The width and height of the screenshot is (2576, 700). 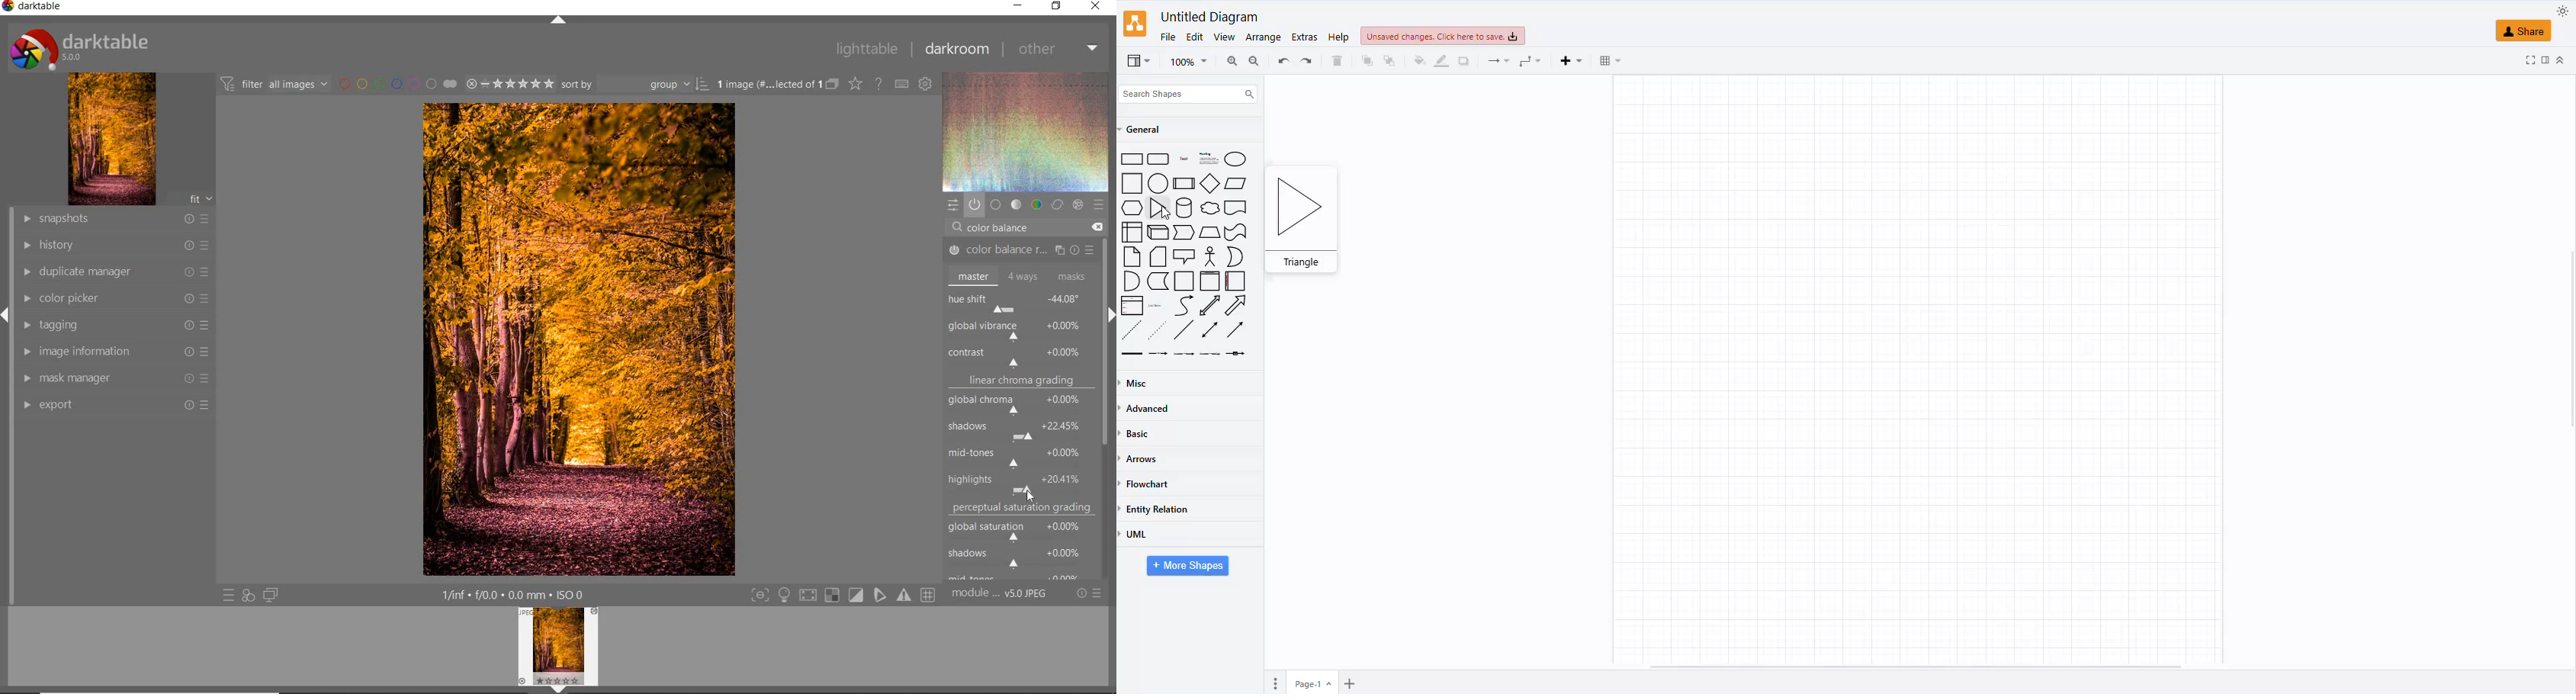 I want to click on Flag, so click(x=1236, y=233).